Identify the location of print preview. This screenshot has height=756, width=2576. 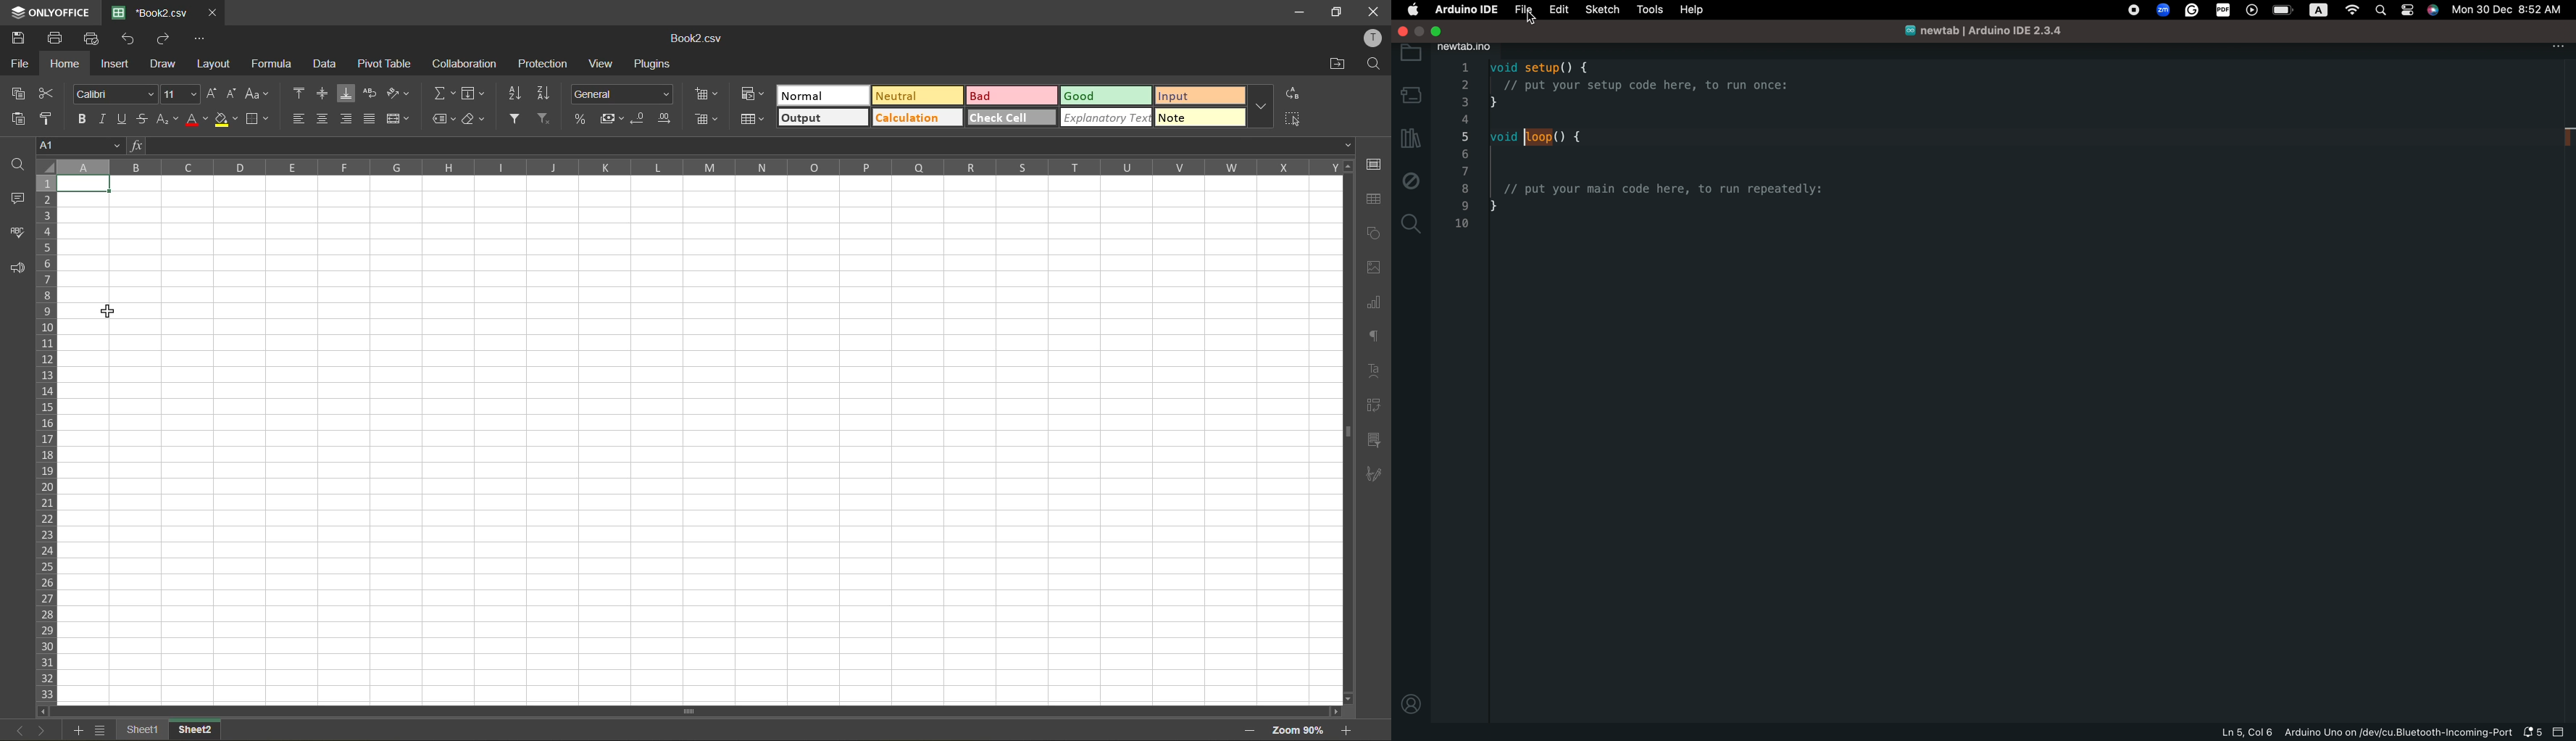
(94, 38).